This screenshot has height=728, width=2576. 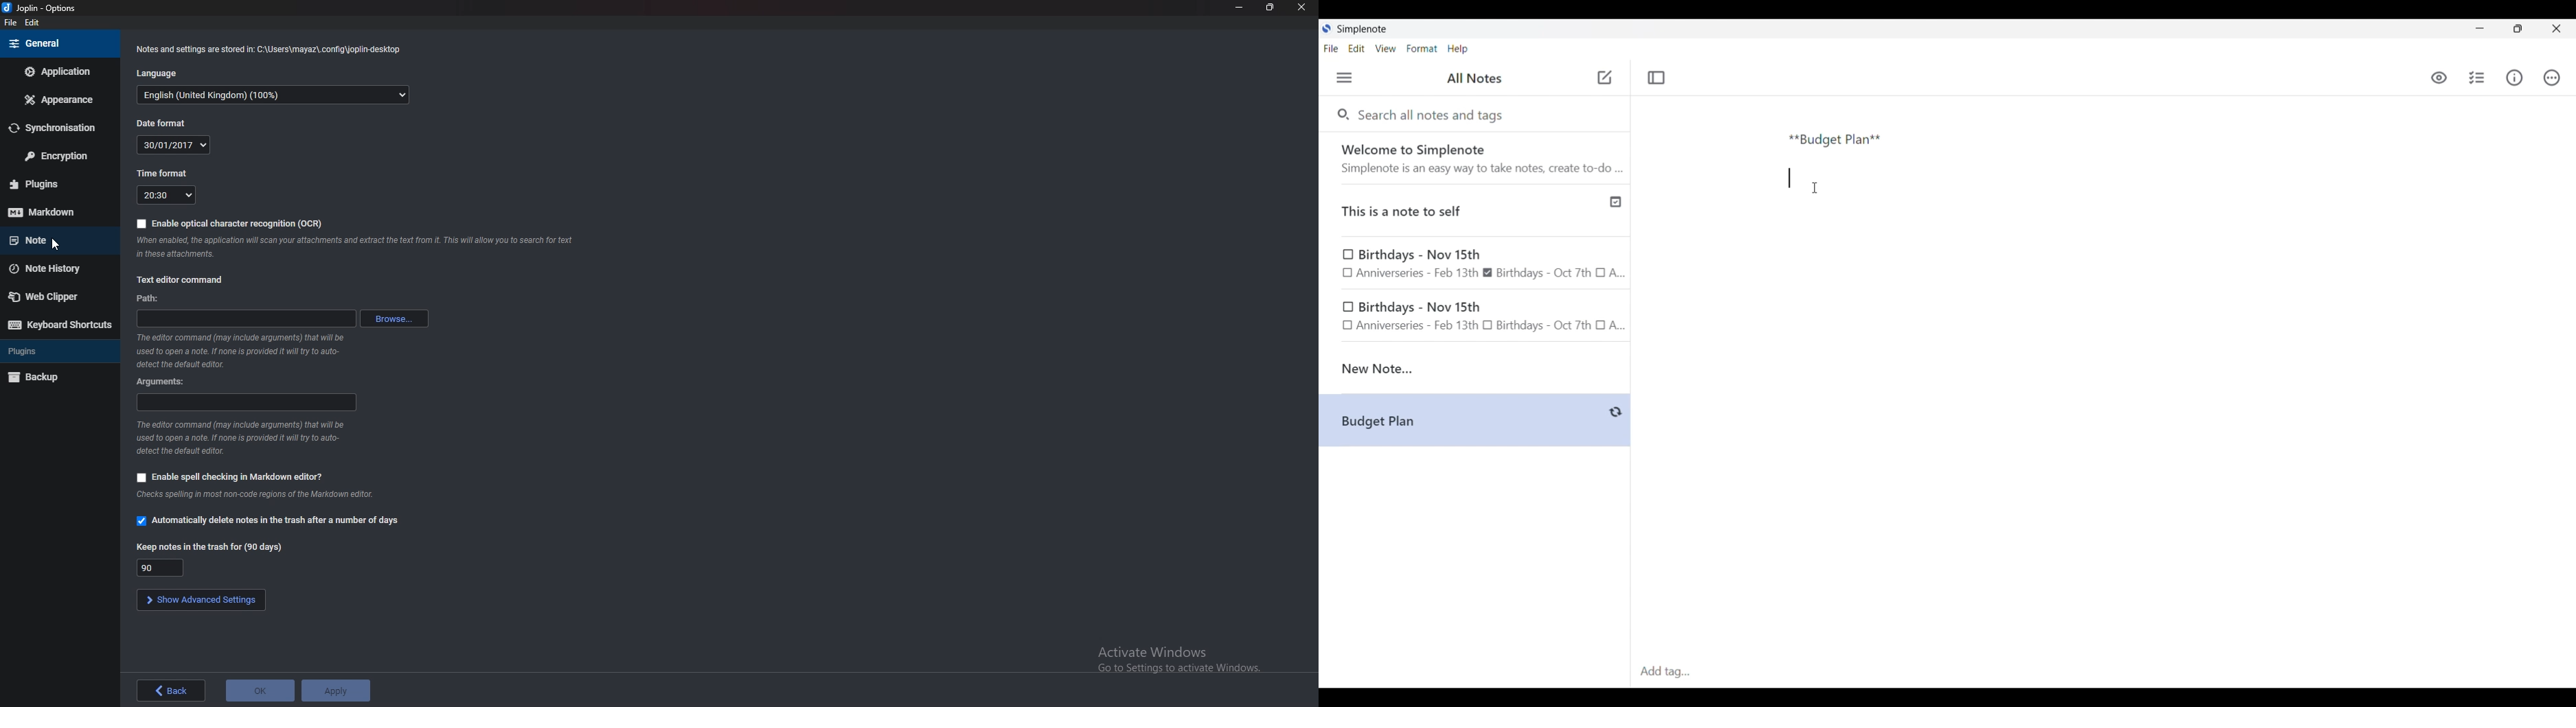 I want to click on Toggle focus mode, so click(x=1656, y=78).